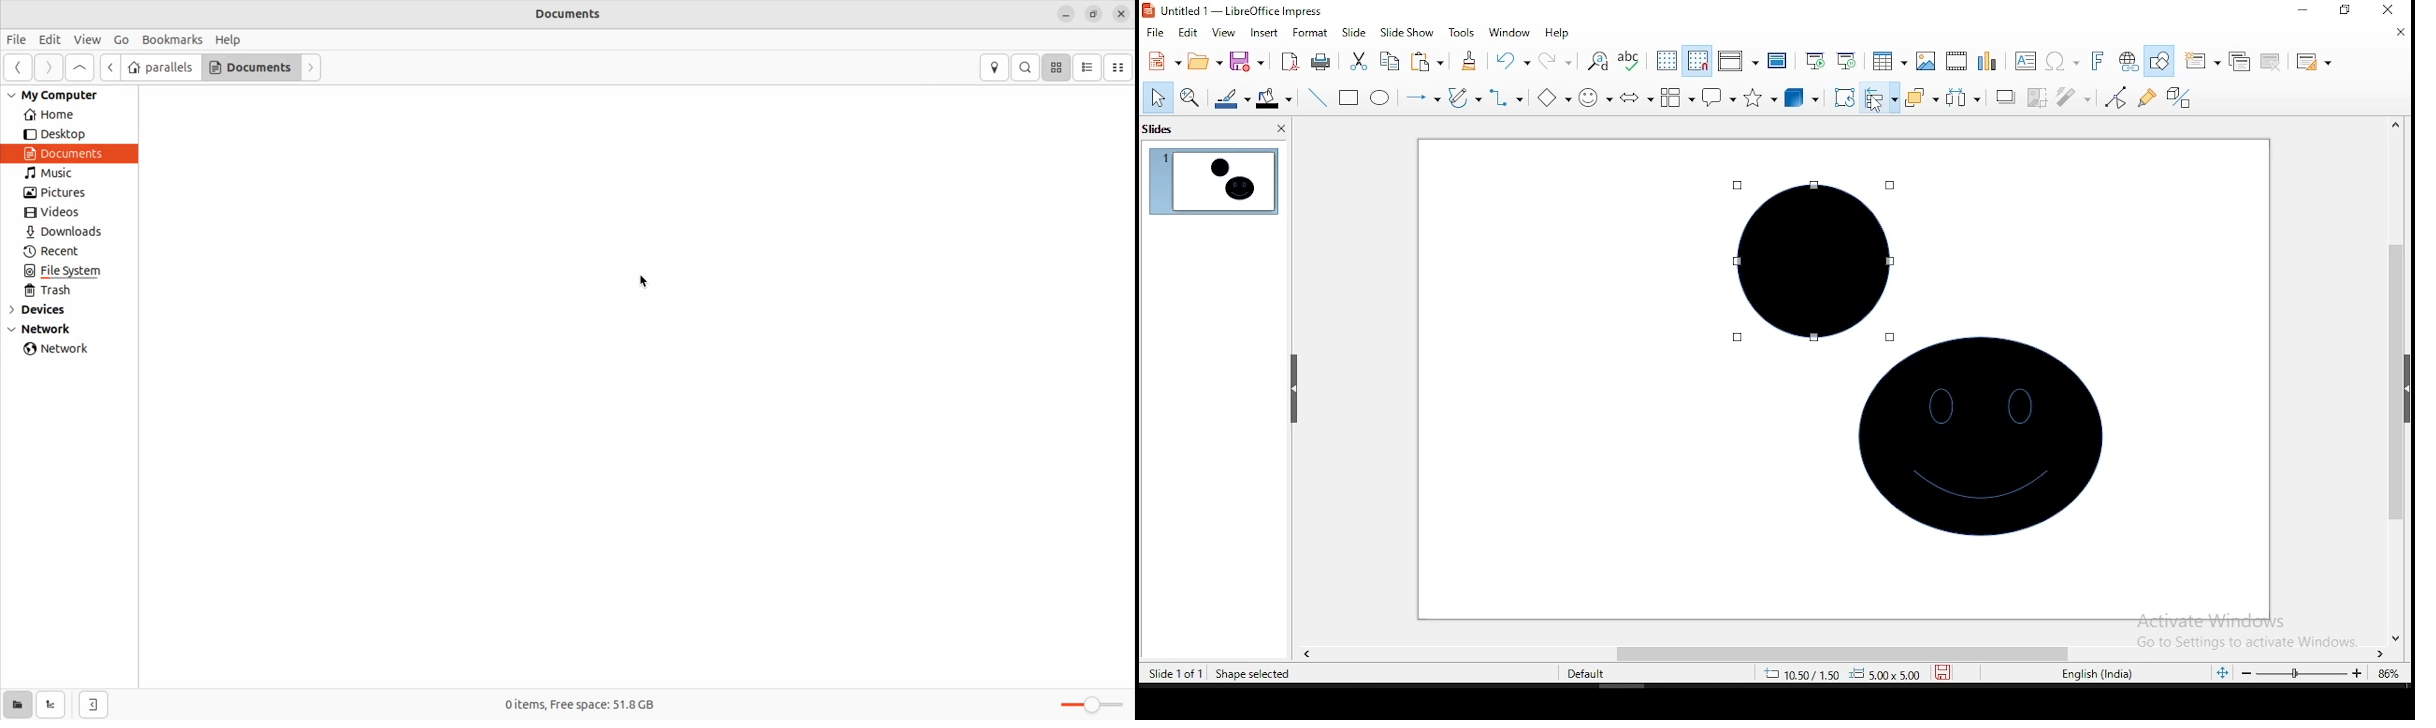 This screenshot has width=2436, height=728. What do you see at coordinates (1634, 61) in the screenshot?
I see `spell check` at bounding box center [1634, 61].